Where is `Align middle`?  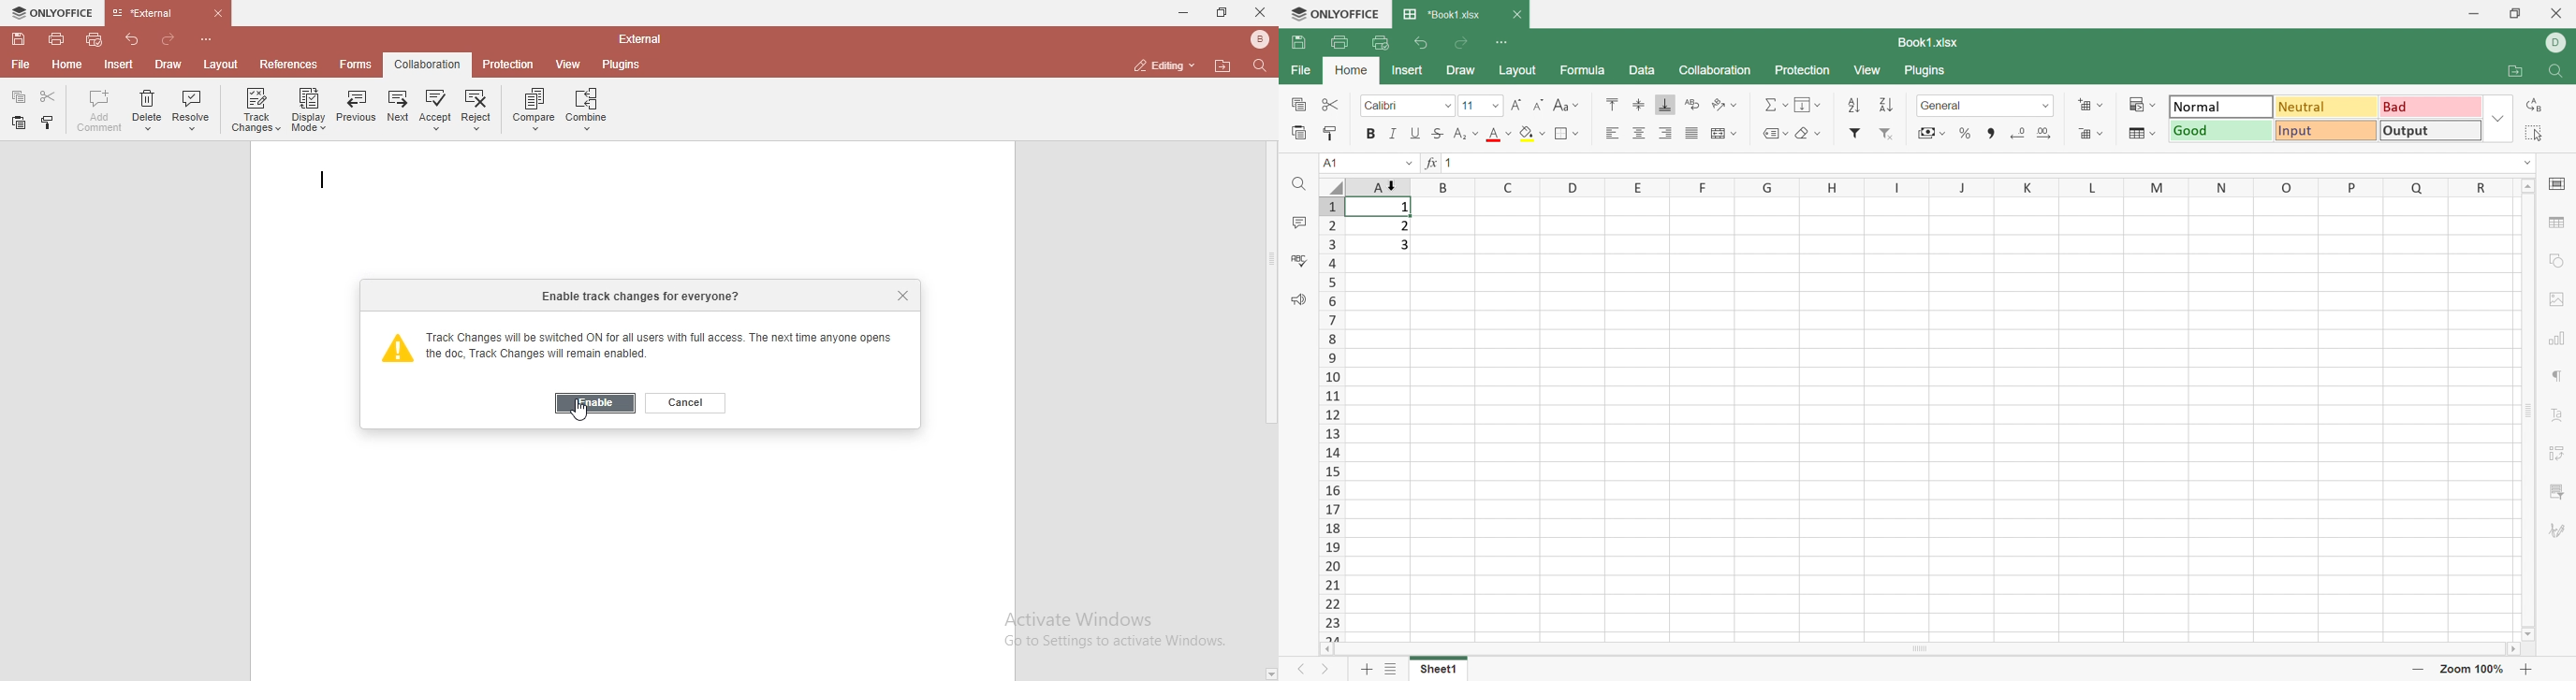
Align middle is located at coordinates (1638, 103).